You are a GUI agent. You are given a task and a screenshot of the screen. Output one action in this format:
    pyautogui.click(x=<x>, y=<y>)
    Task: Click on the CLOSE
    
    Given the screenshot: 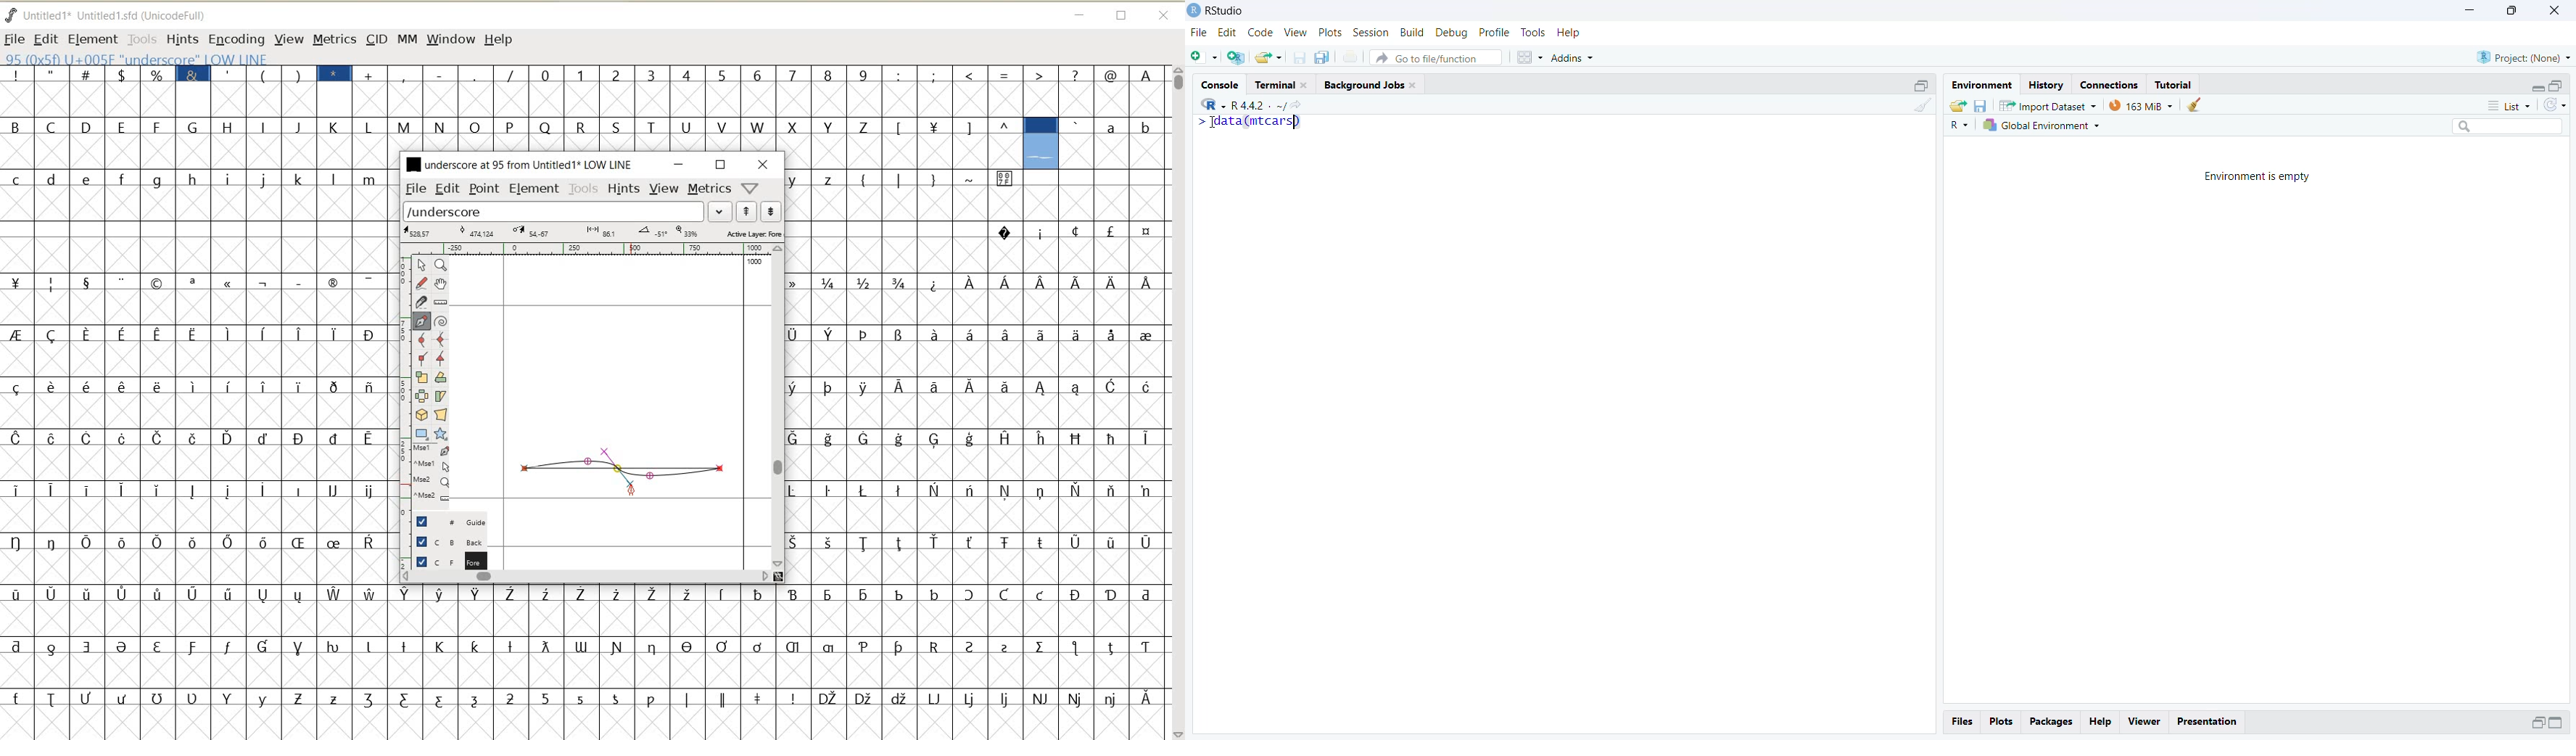 What is the action you would take?
    pyautogui.click(x=1165, y=17)
    